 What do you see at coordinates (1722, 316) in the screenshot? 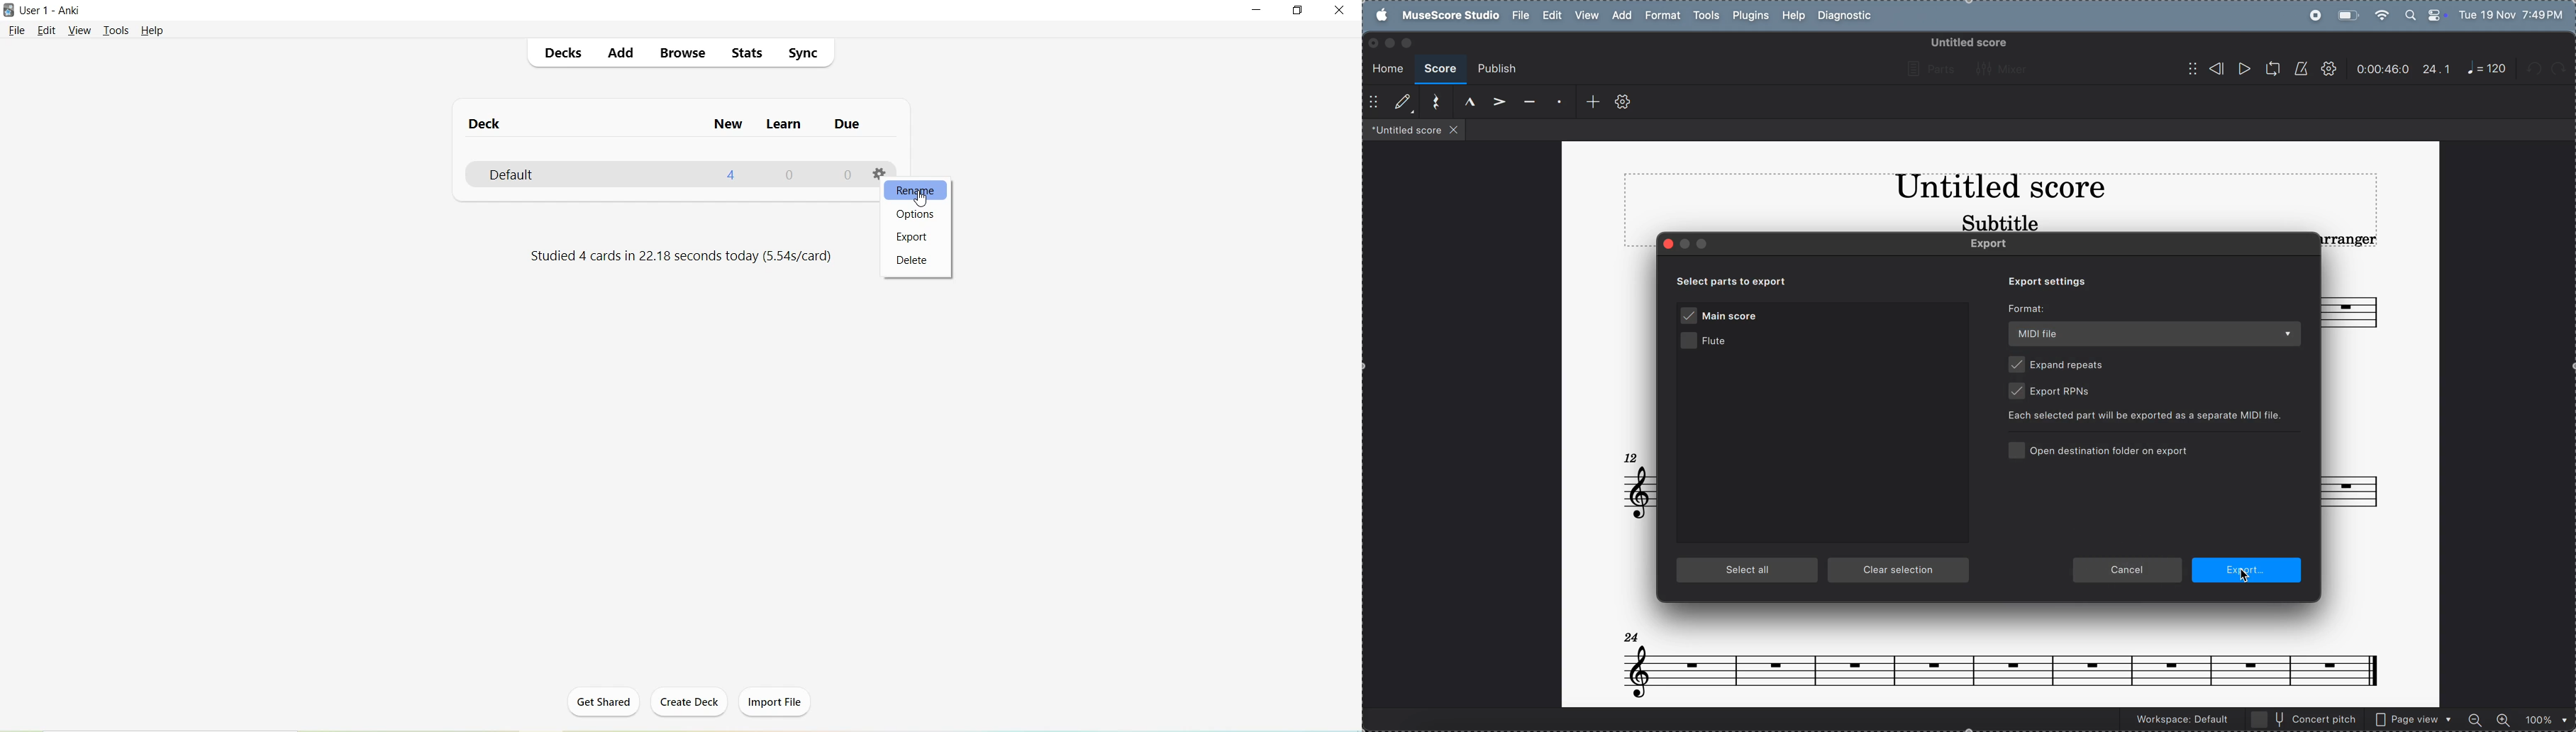
I see `main score` at bounding box center [1722, 316].